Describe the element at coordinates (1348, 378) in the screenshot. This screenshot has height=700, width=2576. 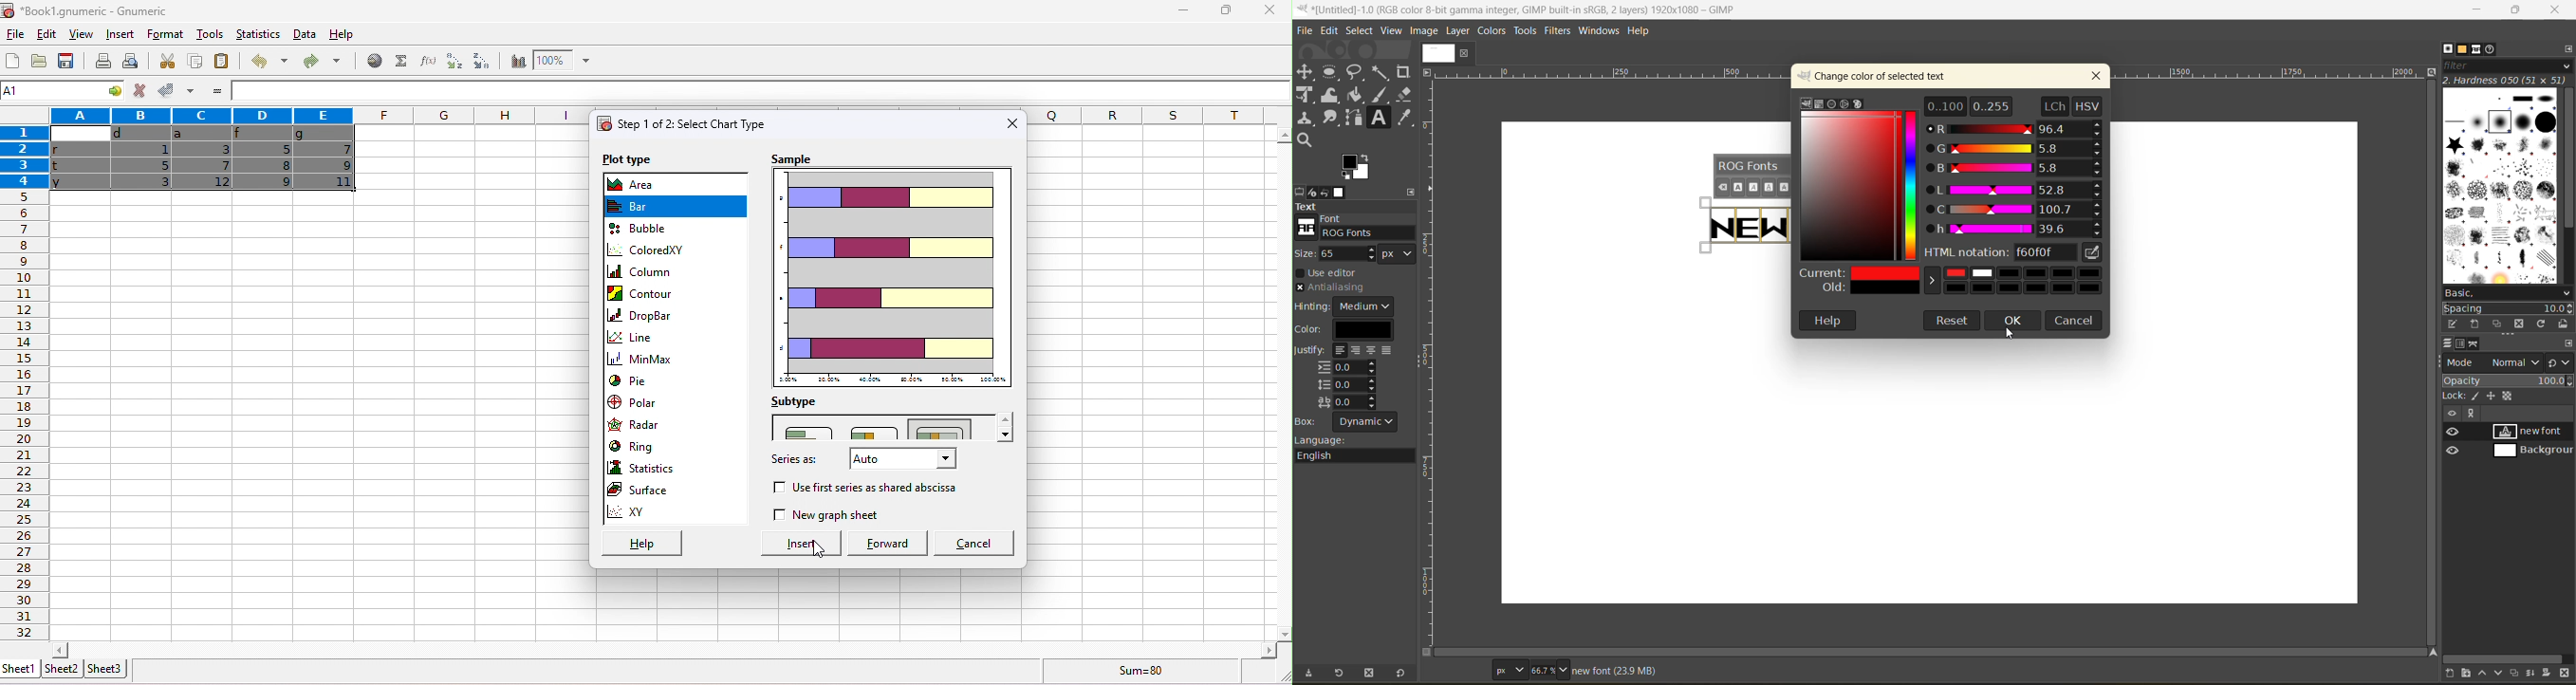
I see `justify` at that location.